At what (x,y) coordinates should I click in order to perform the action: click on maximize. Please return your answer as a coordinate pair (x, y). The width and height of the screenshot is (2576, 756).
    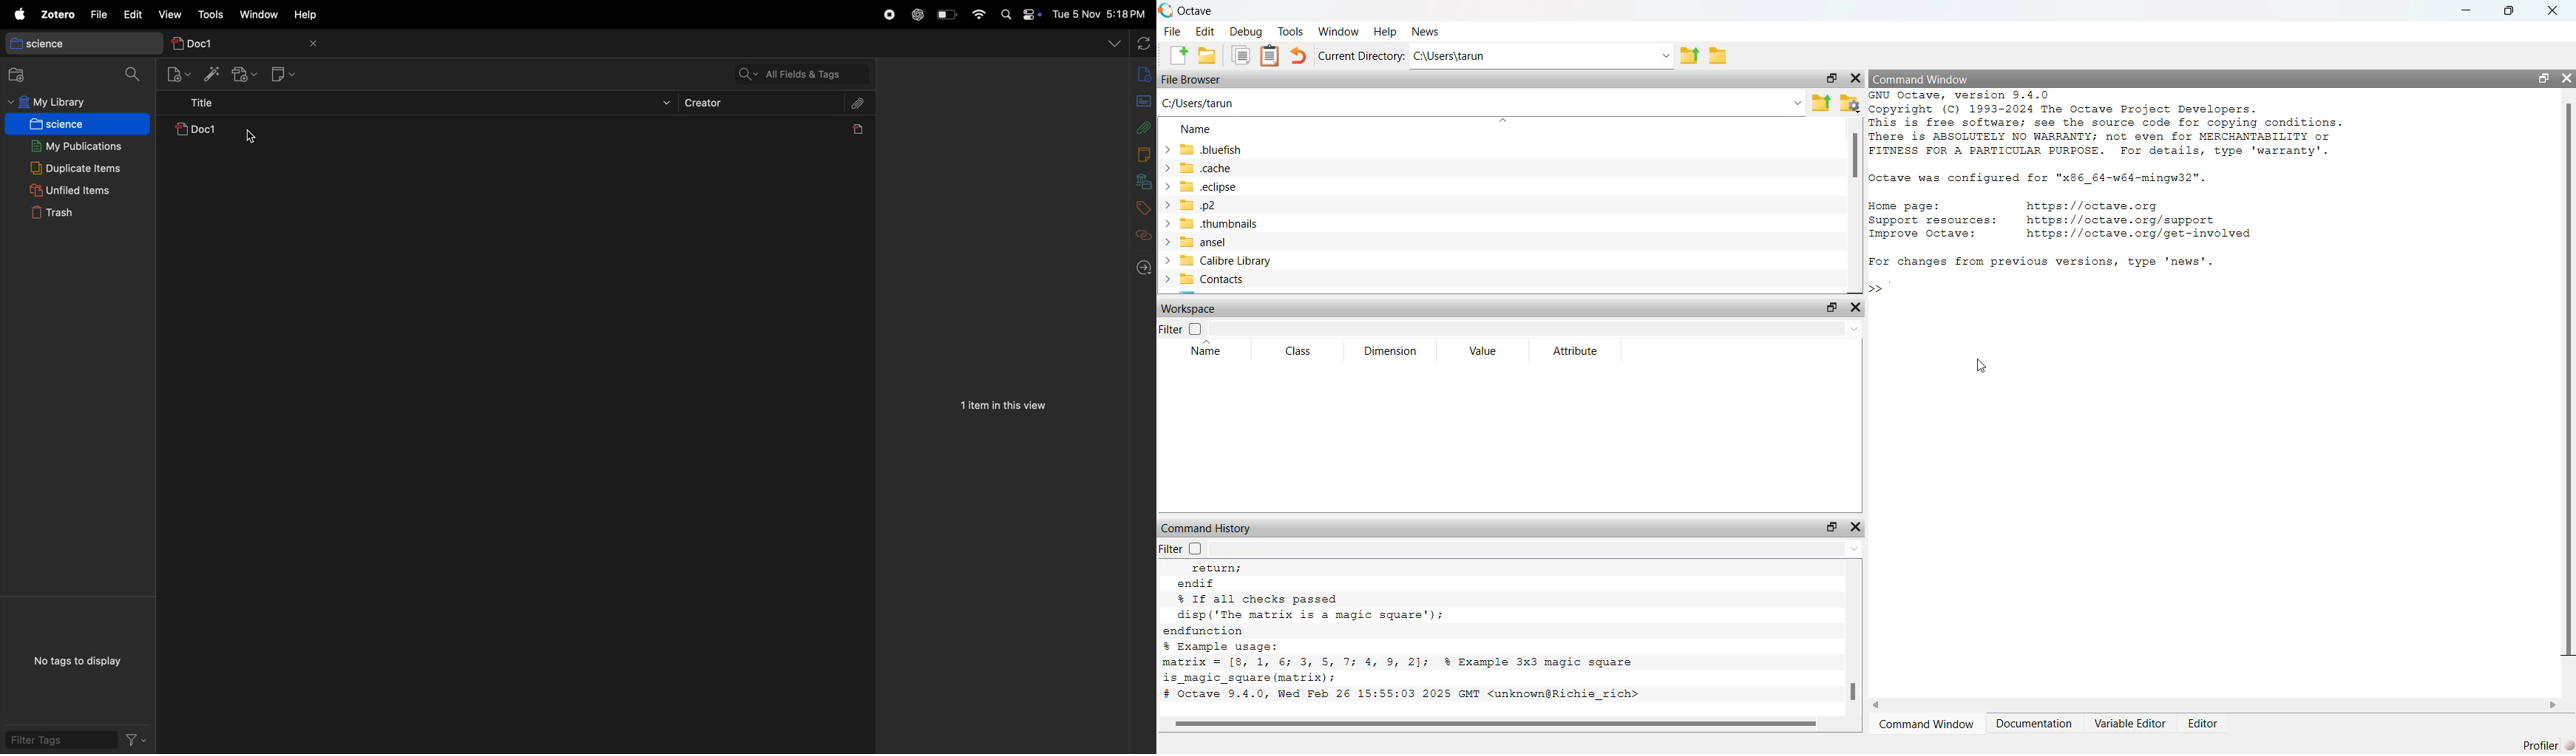
    Looking at the image, I should click on (2543, 78).